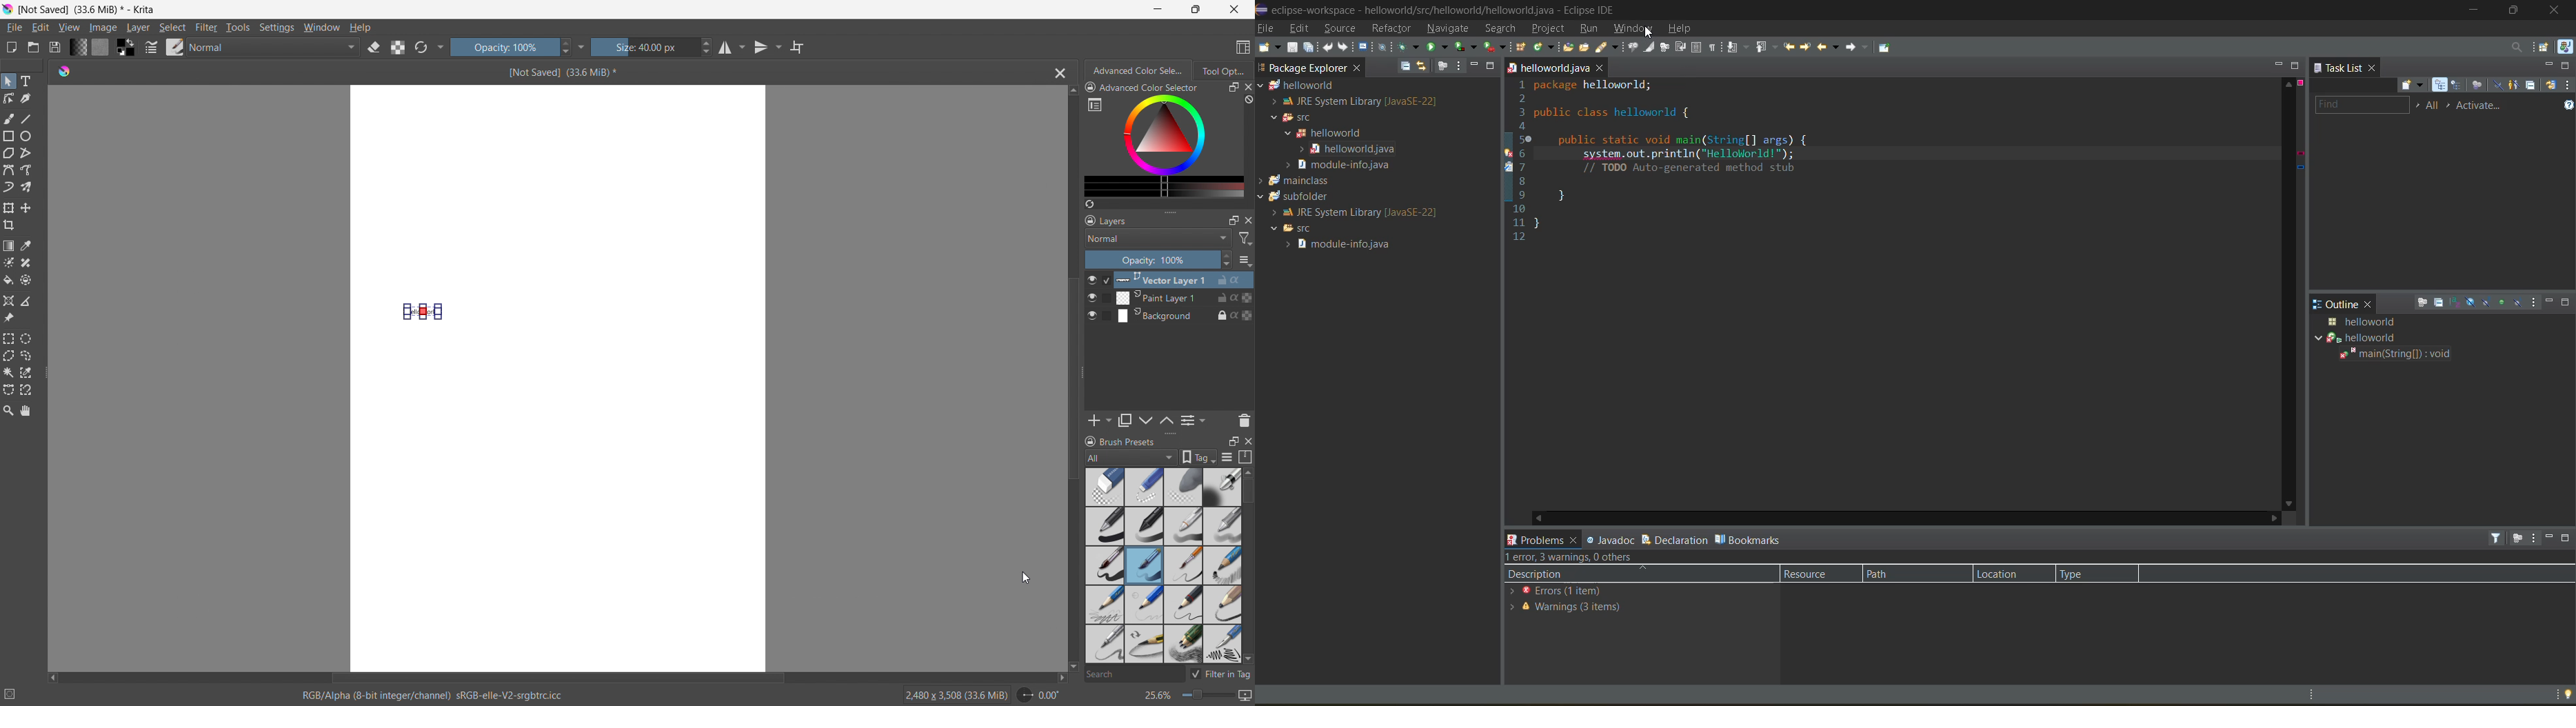  What do you see at coordinates (1227, 457) in the screenshot?
I see `display settings` at bounding box center [1227, 457].